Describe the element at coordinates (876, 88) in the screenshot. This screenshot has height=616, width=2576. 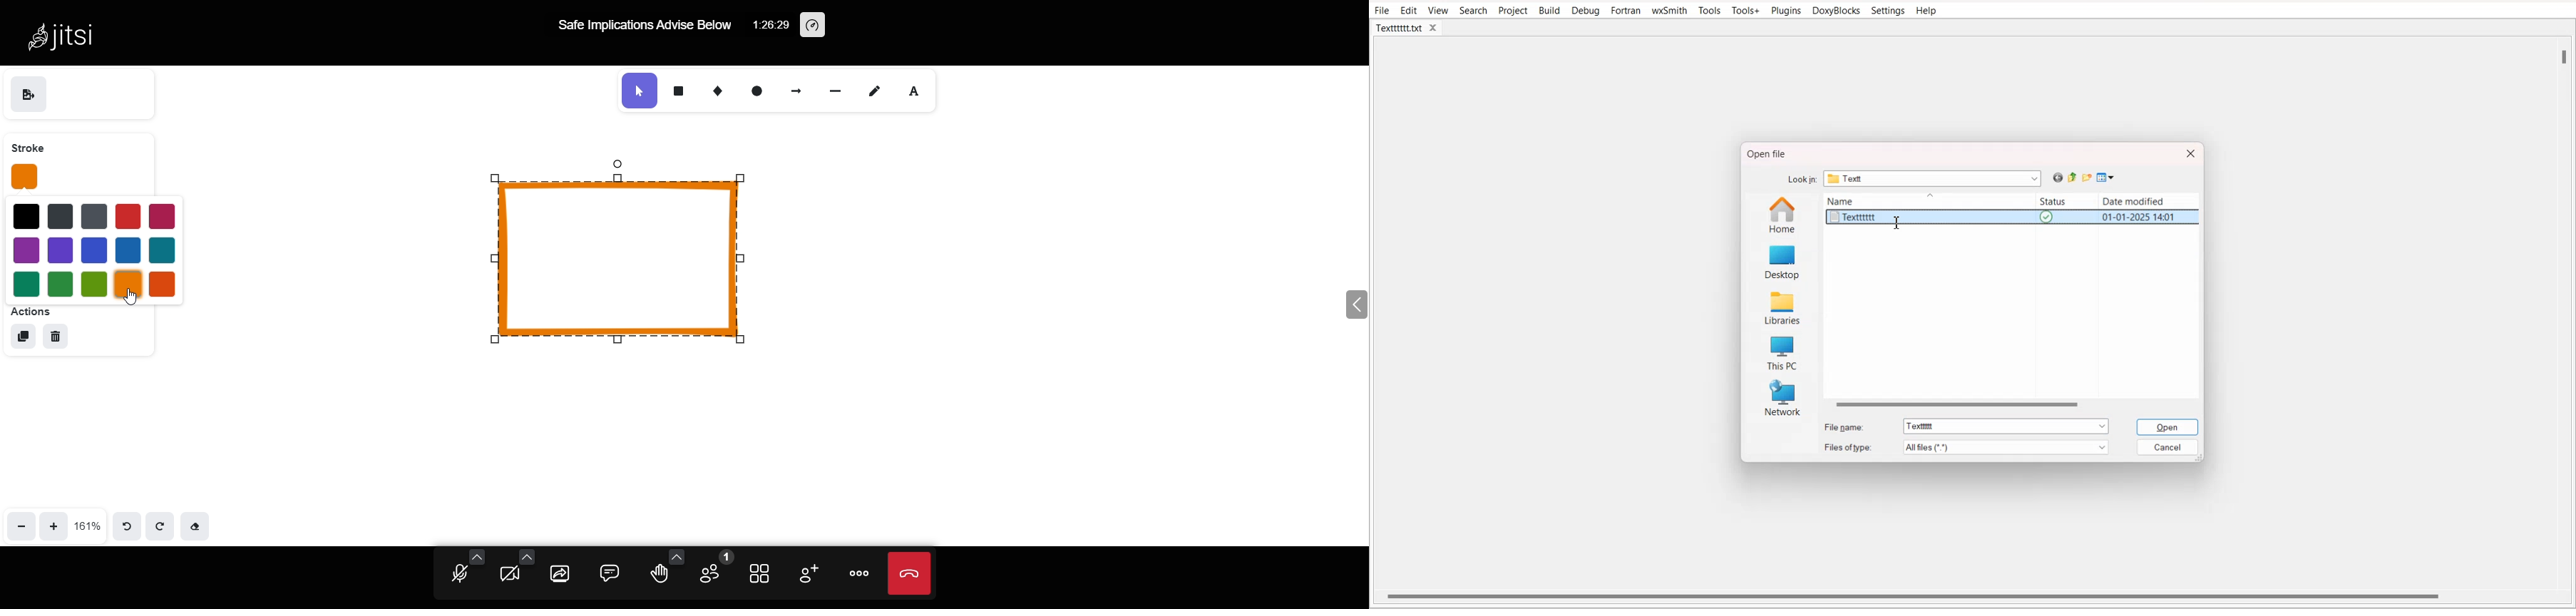
I see `draw` at that location.